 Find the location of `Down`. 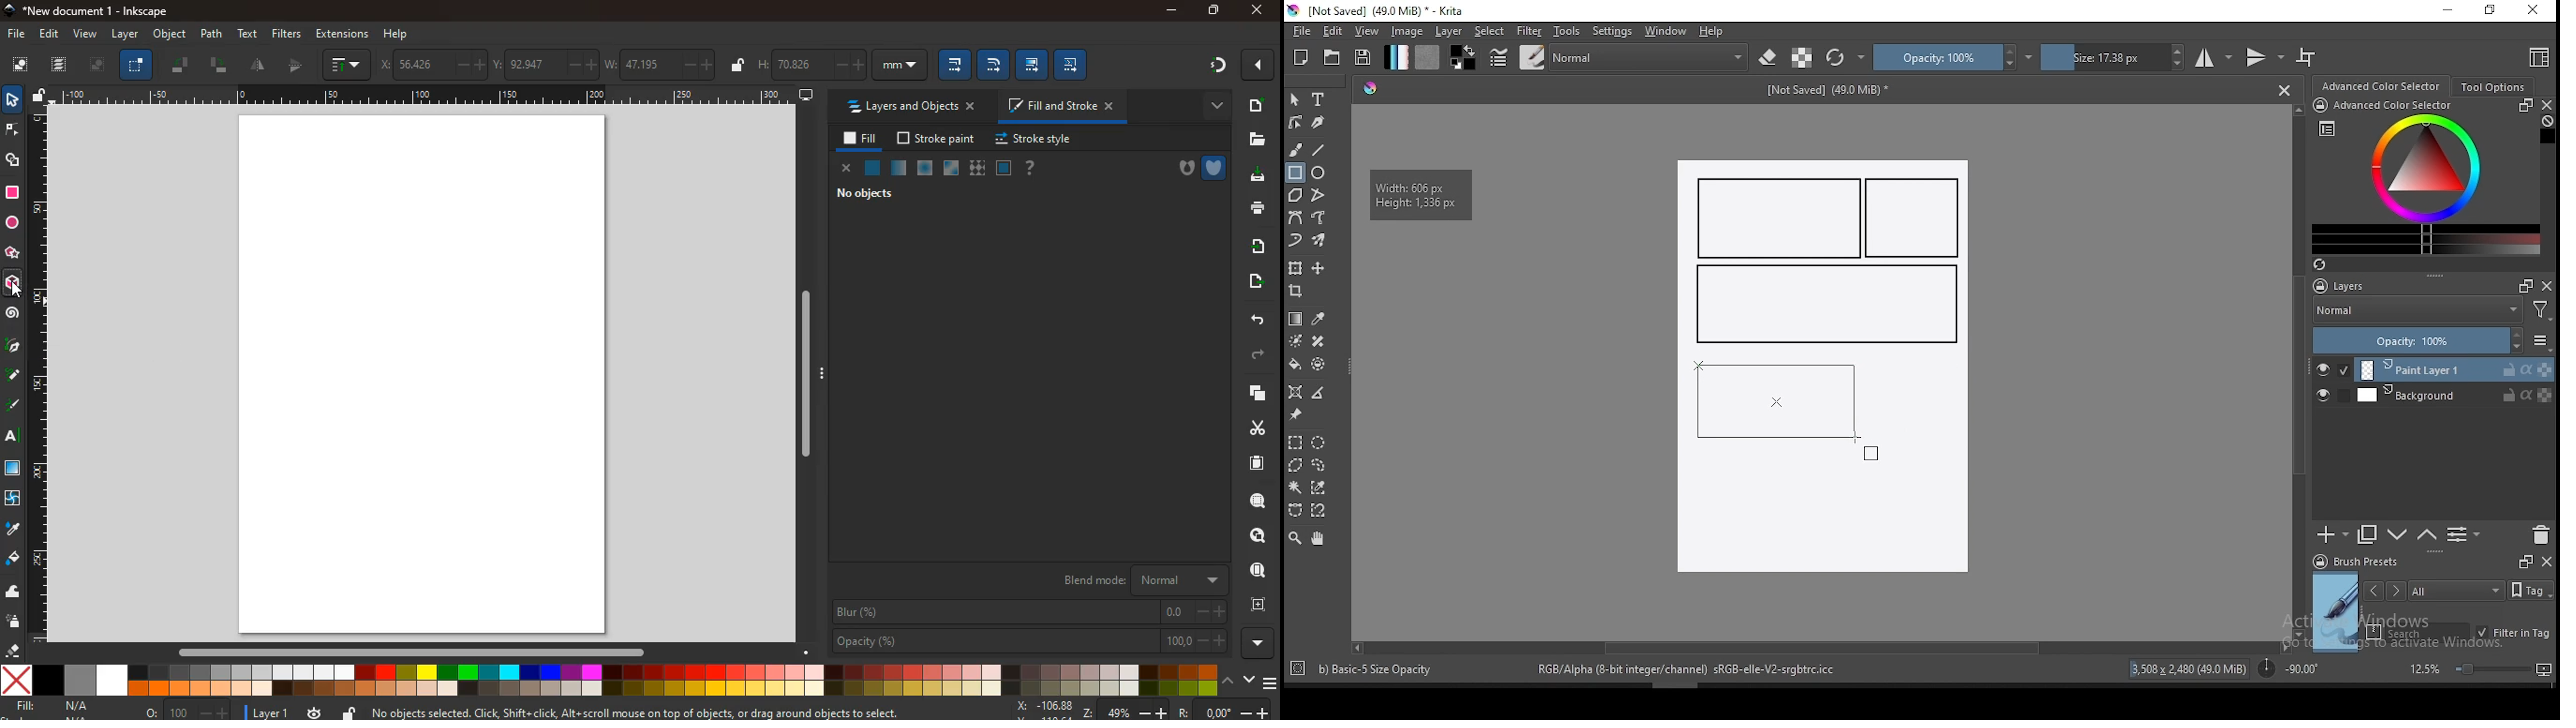

Down is located at coordinates (807, 652).